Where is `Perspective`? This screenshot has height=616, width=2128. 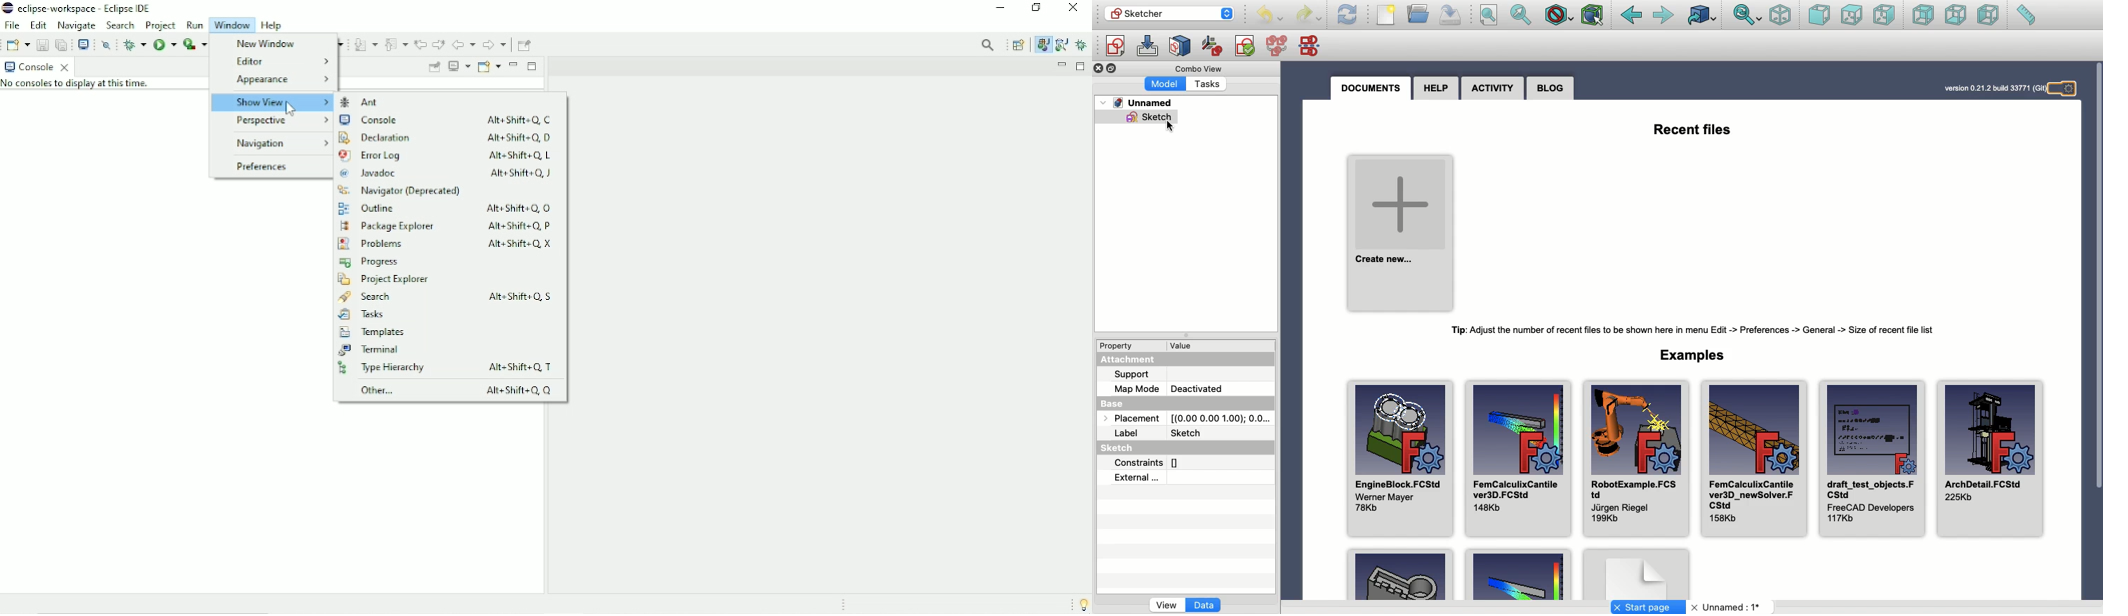
Perspective is located at coordinates (277, 121).